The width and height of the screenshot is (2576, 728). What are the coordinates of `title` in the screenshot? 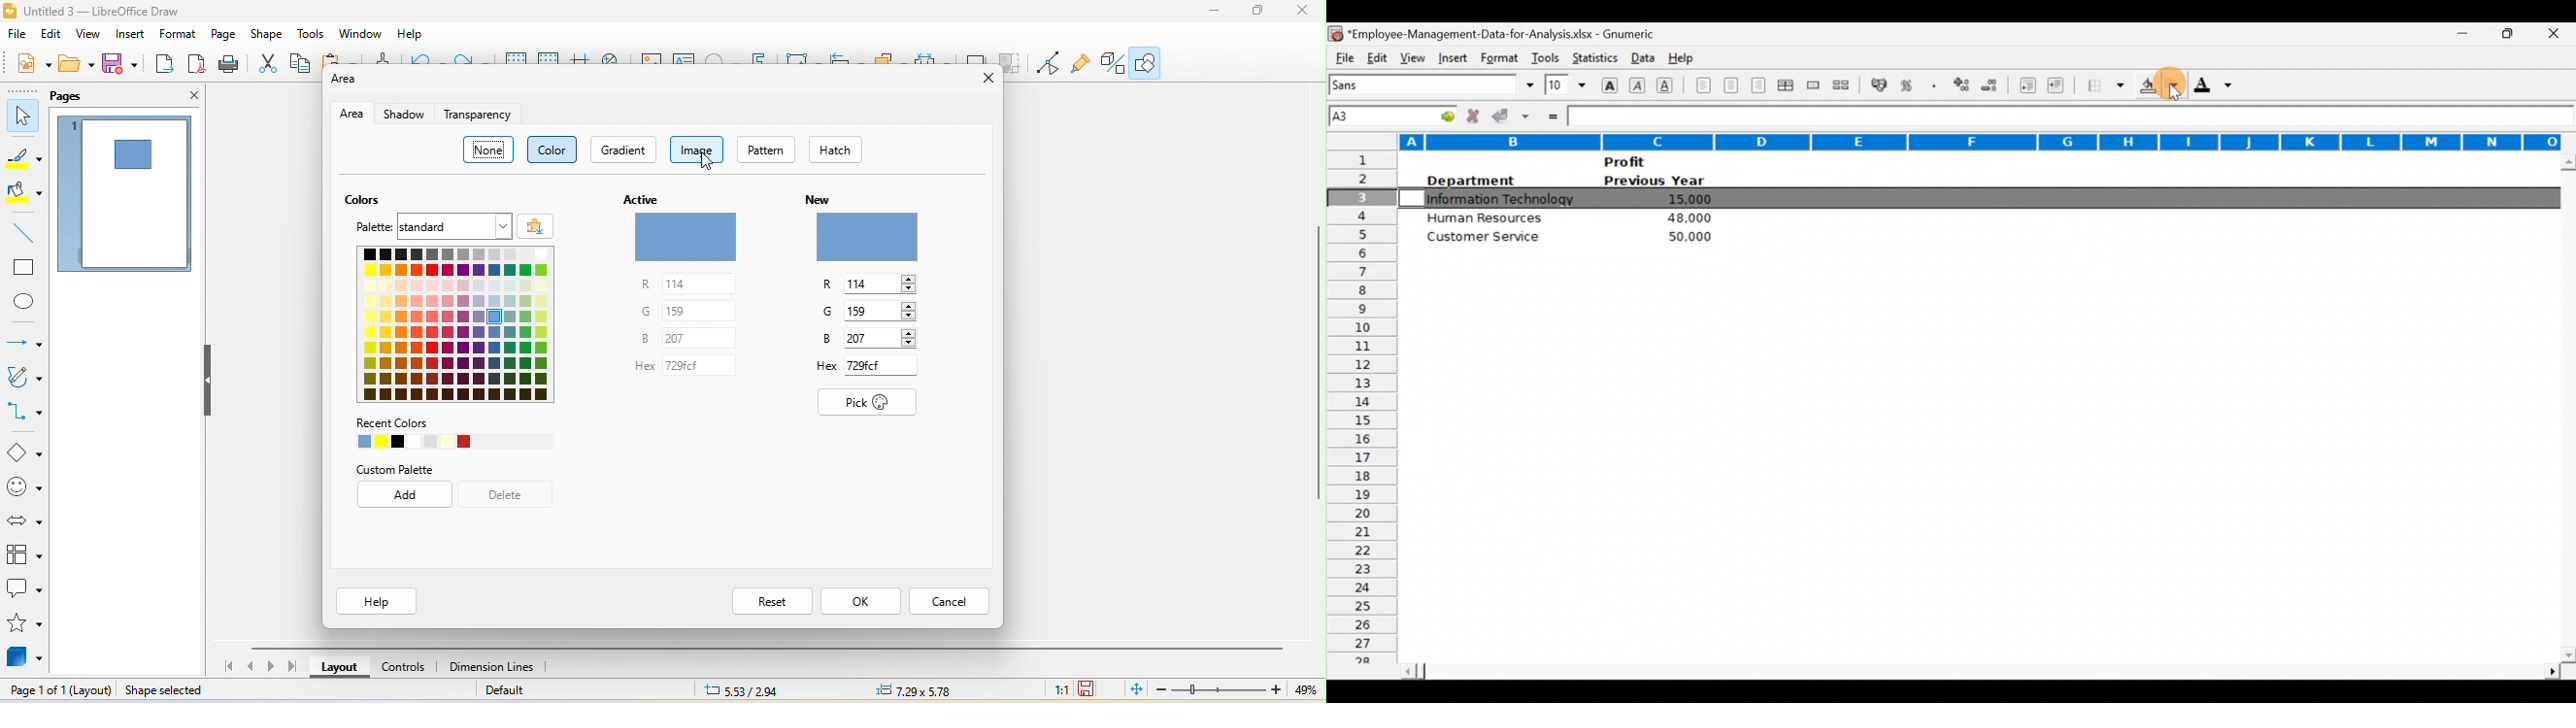 It's located at (117, 10).